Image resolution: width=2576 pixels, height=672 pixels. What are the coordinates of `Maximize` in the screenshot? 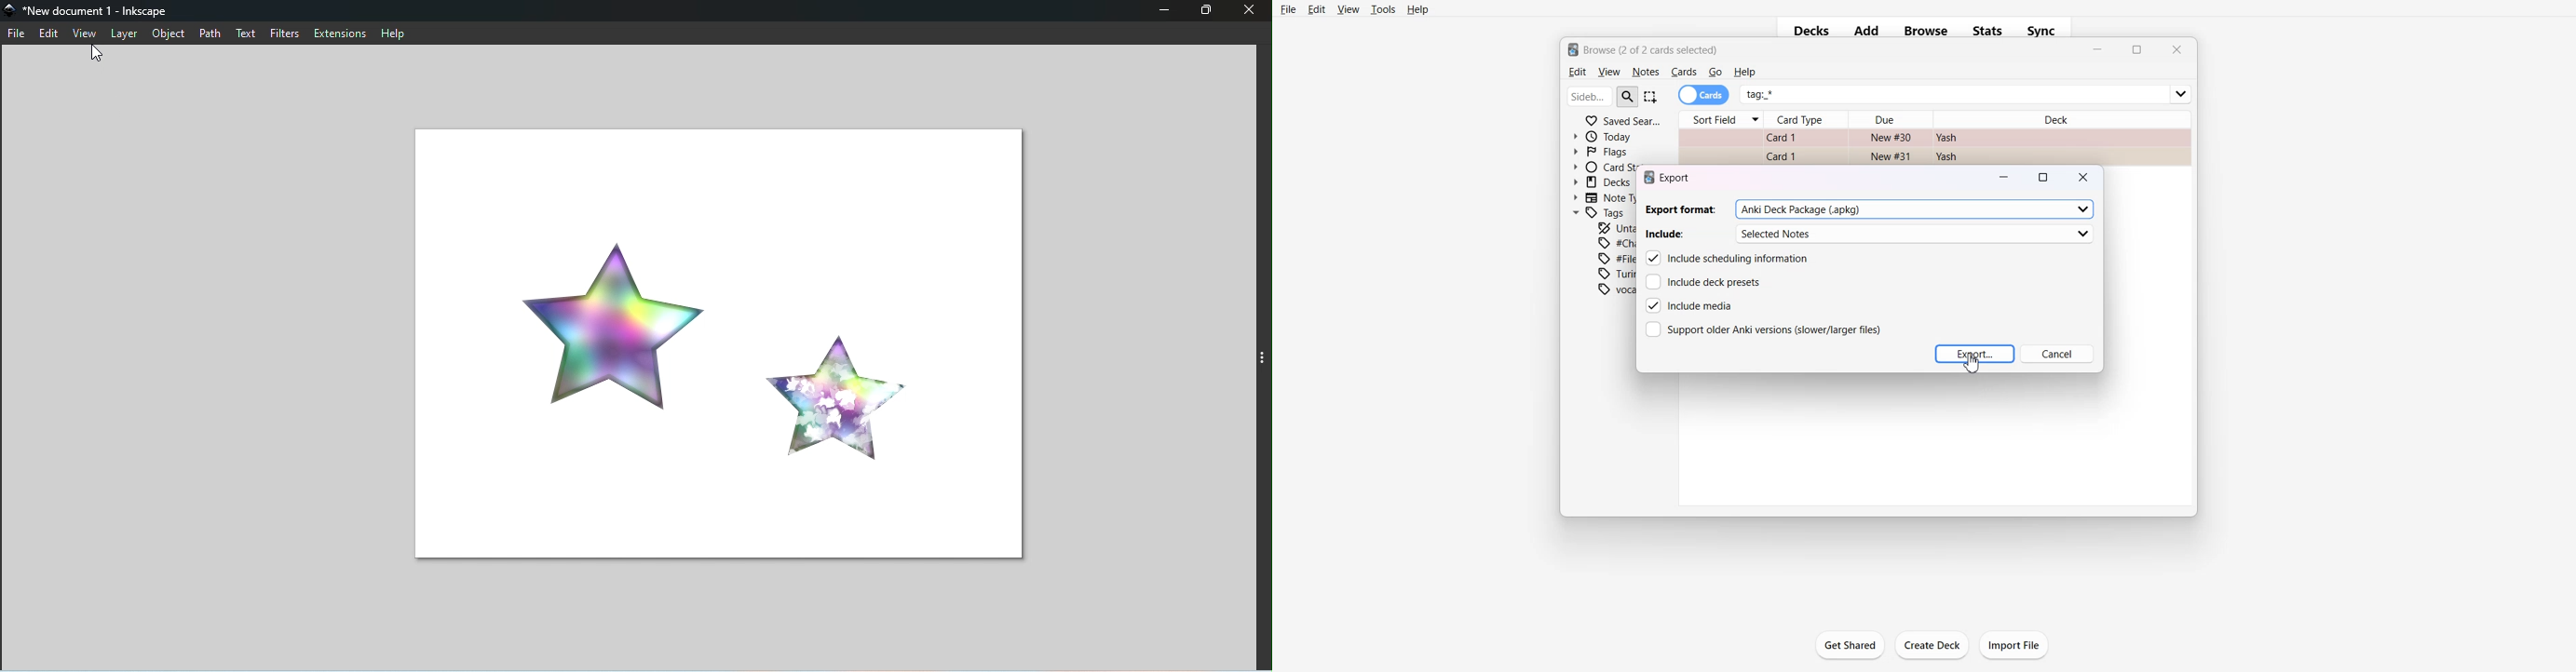 It's located at (2137, 50).